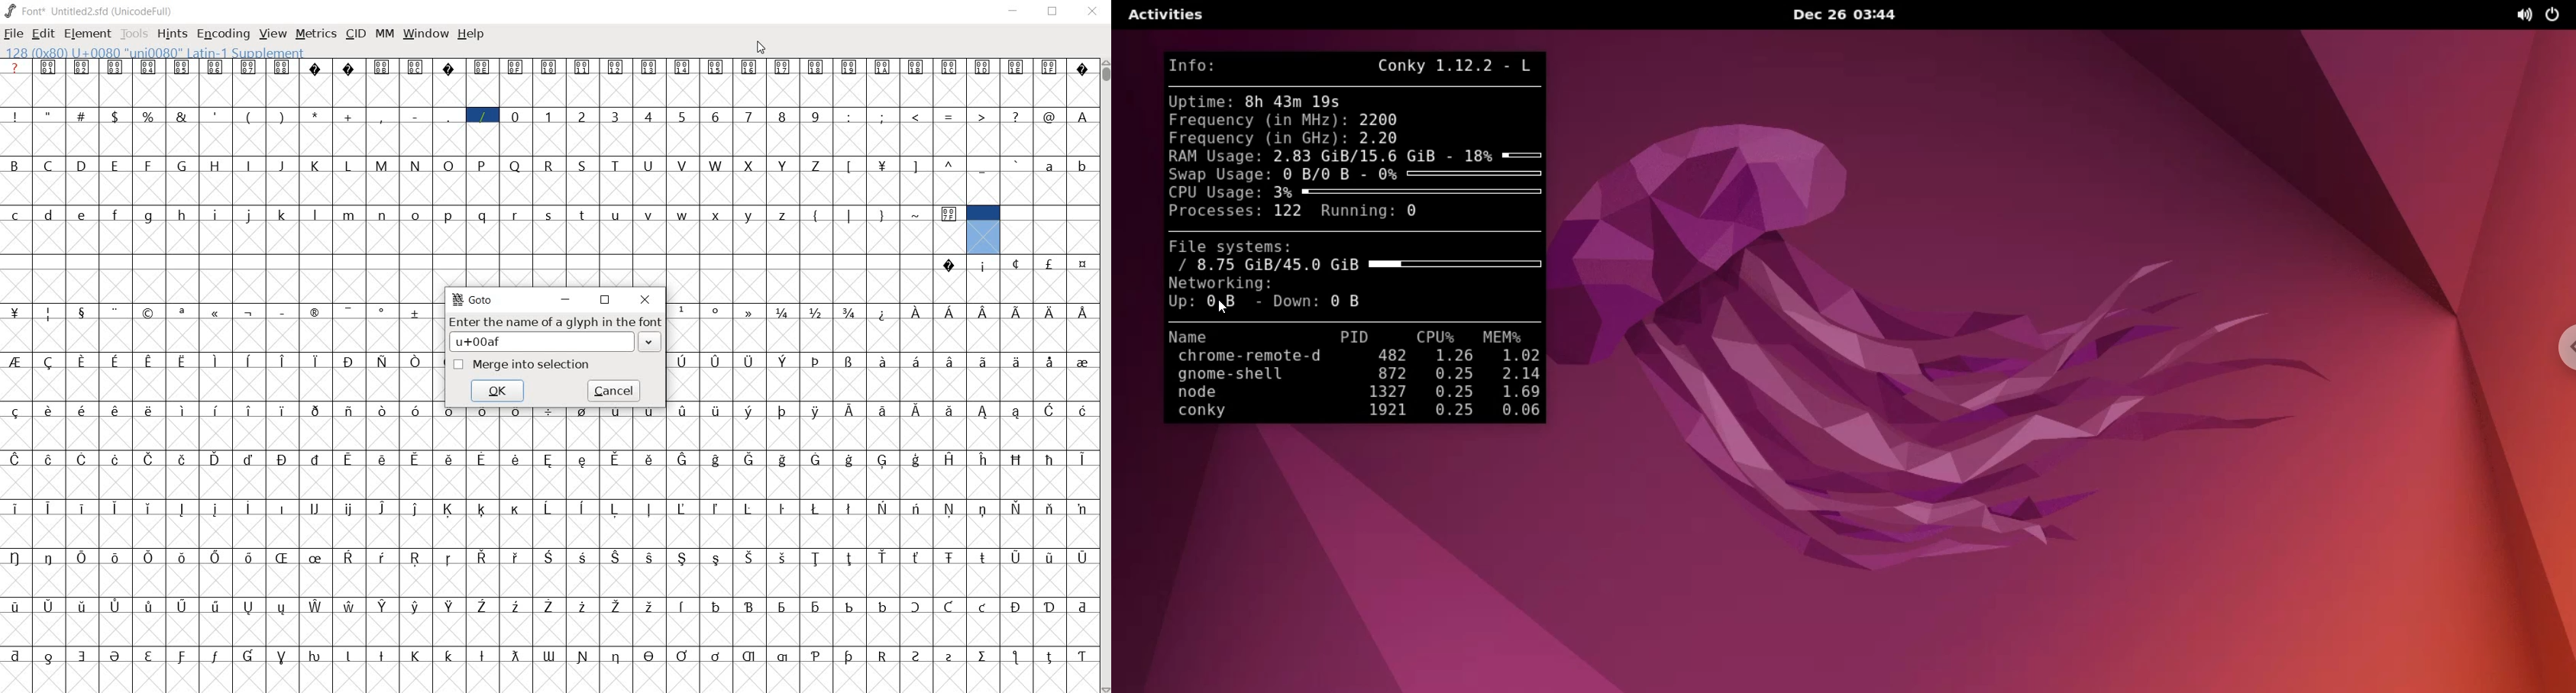 The height and width of the screenshot is (700, 2576). Describe the element at coordinates (1081, 655) in the screenshot. I see `Symbol` at that location.